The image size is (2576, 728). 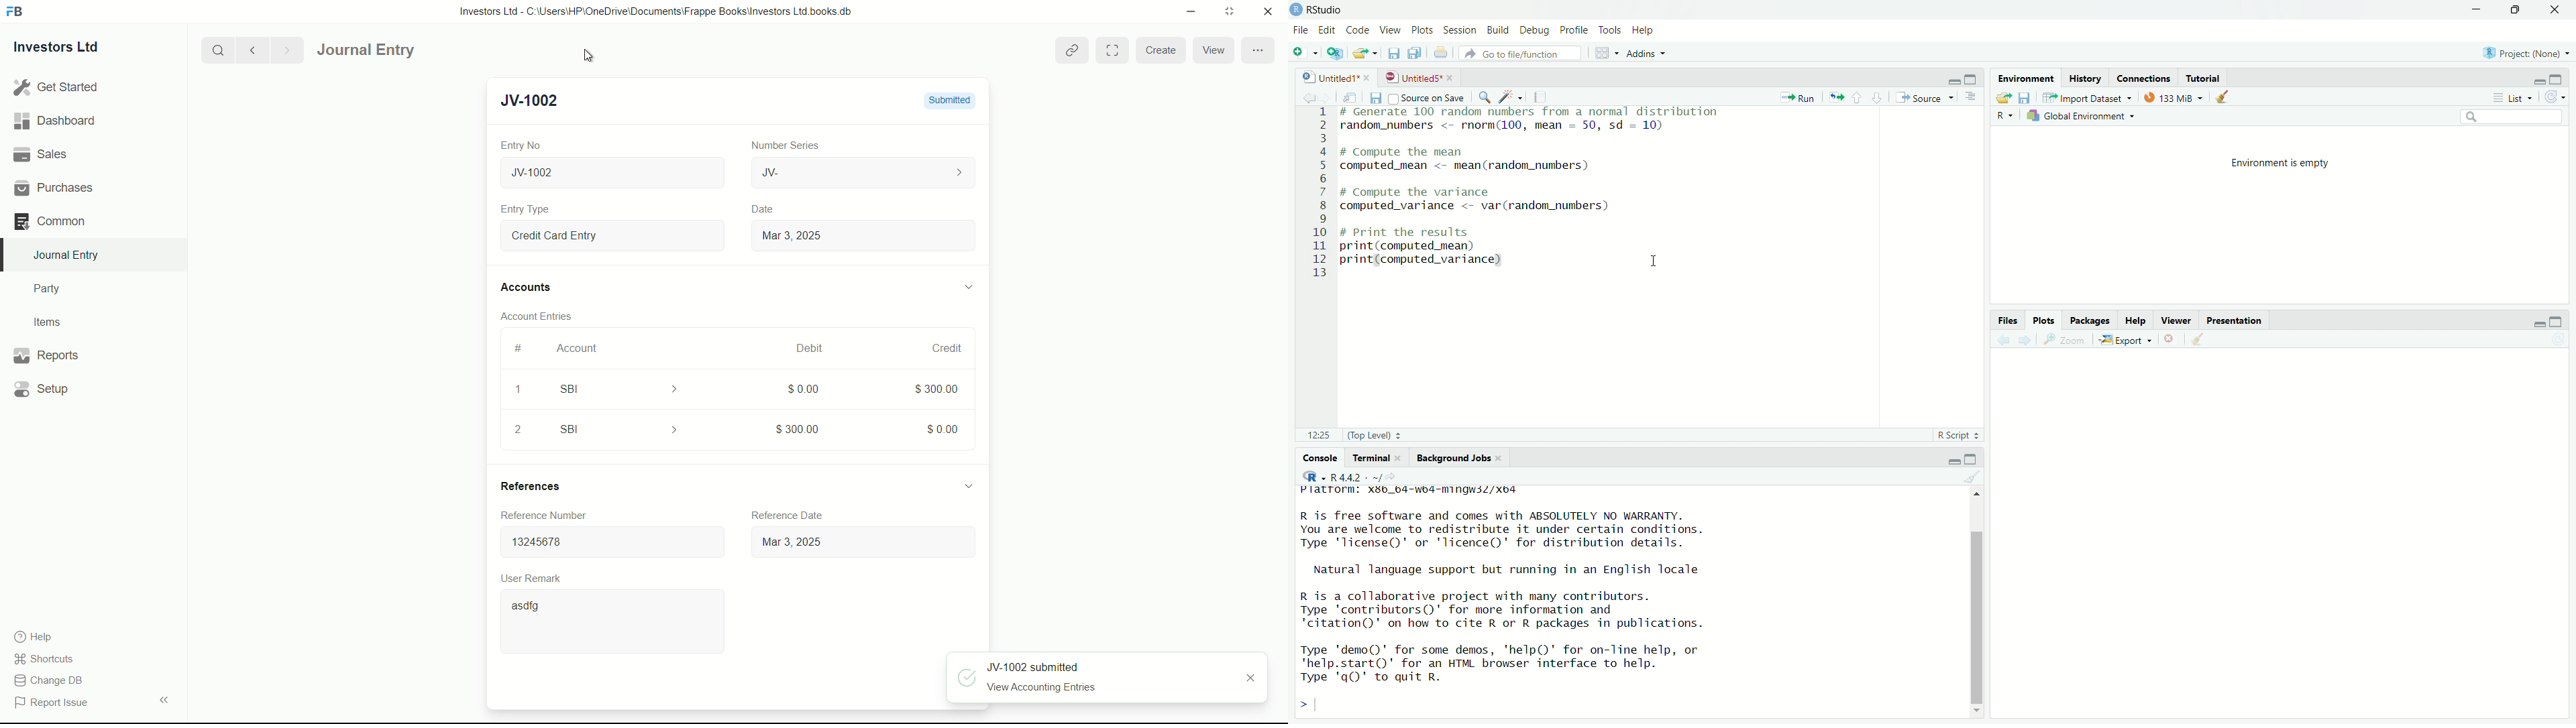 What do you see at coordinates (2002, 341) in the screenshot?
I see `previous plot` at bounding box center [2002, 341].